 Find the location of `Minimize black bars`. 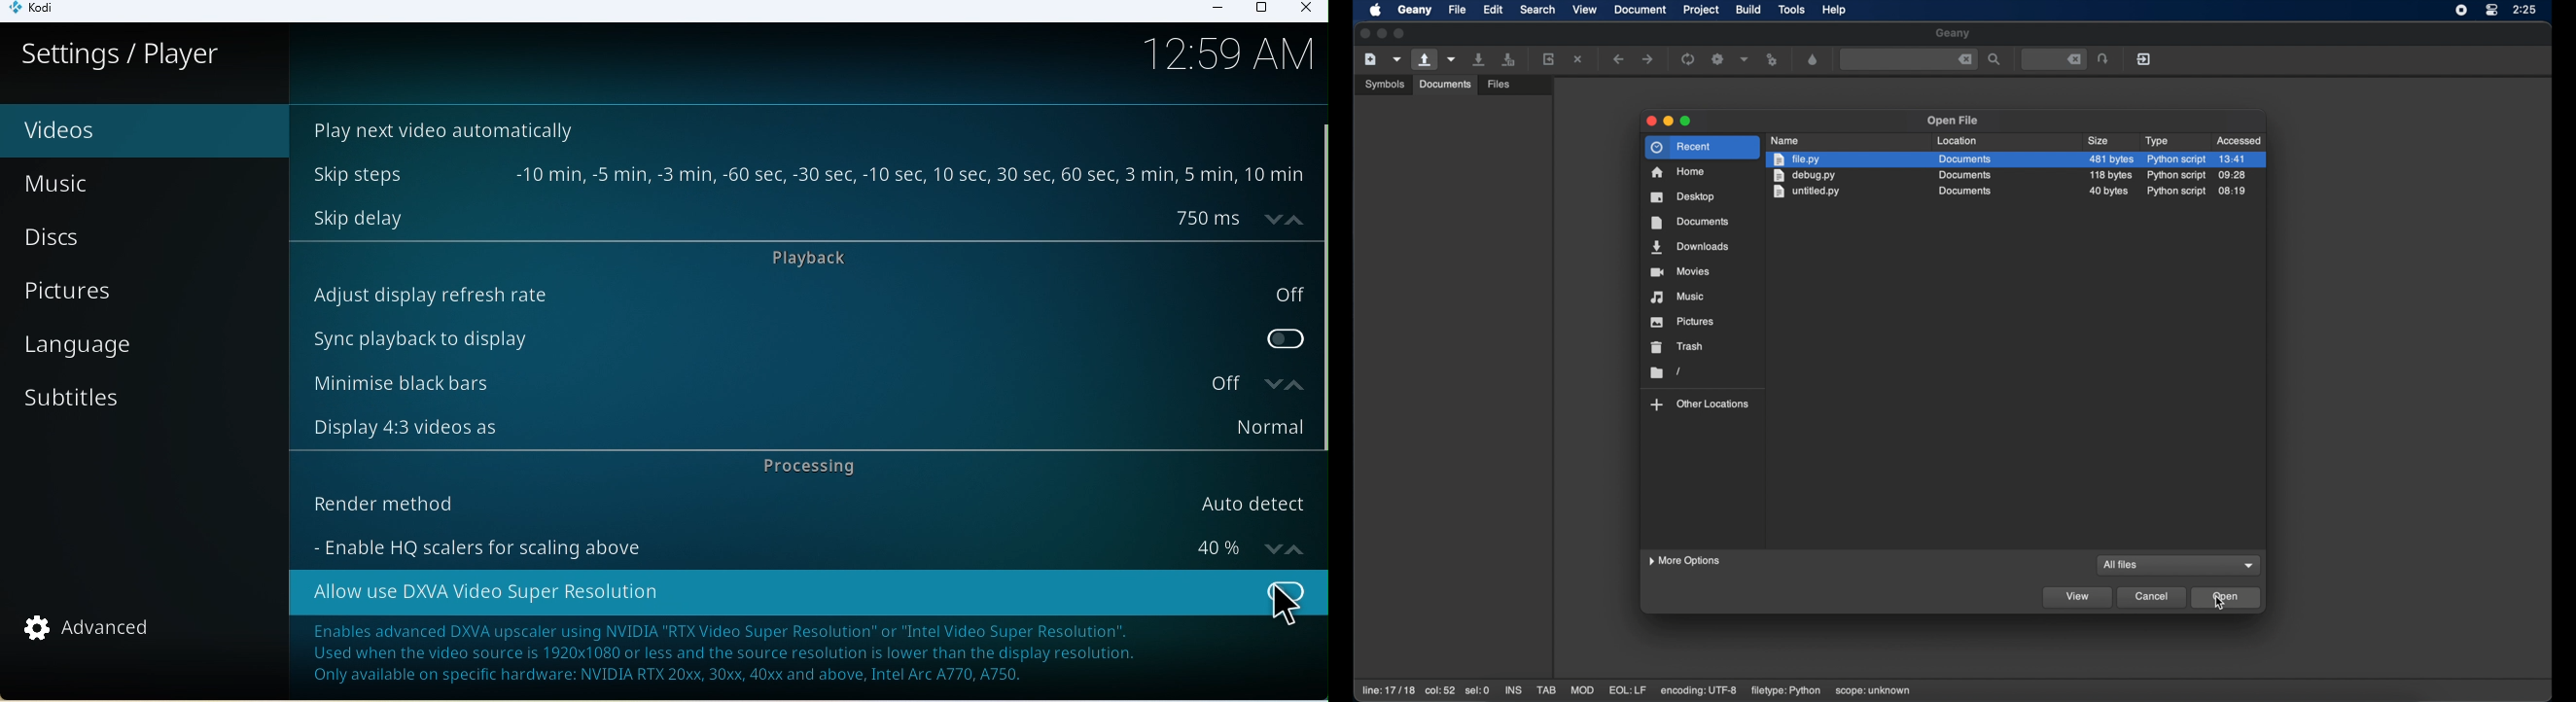

Minimize black bars is located at coordinates (771, 385).